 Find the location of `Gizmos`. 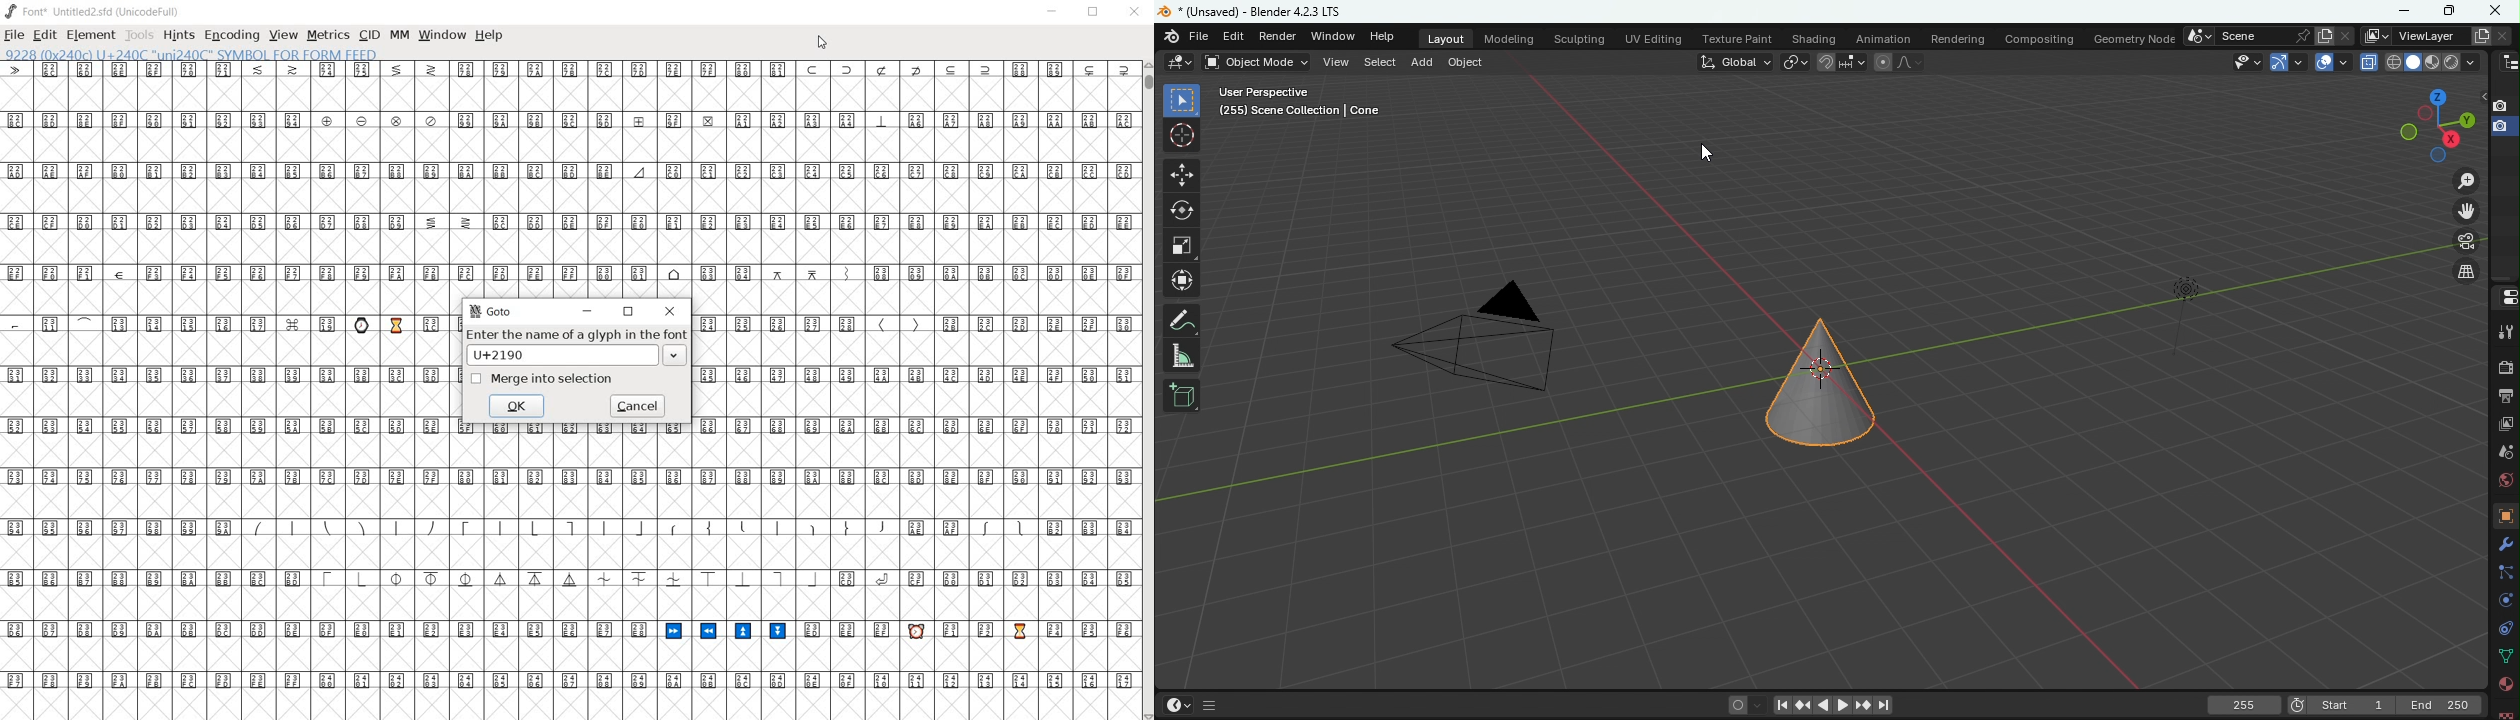

Gizmos is located at coordinates (2300, 60).